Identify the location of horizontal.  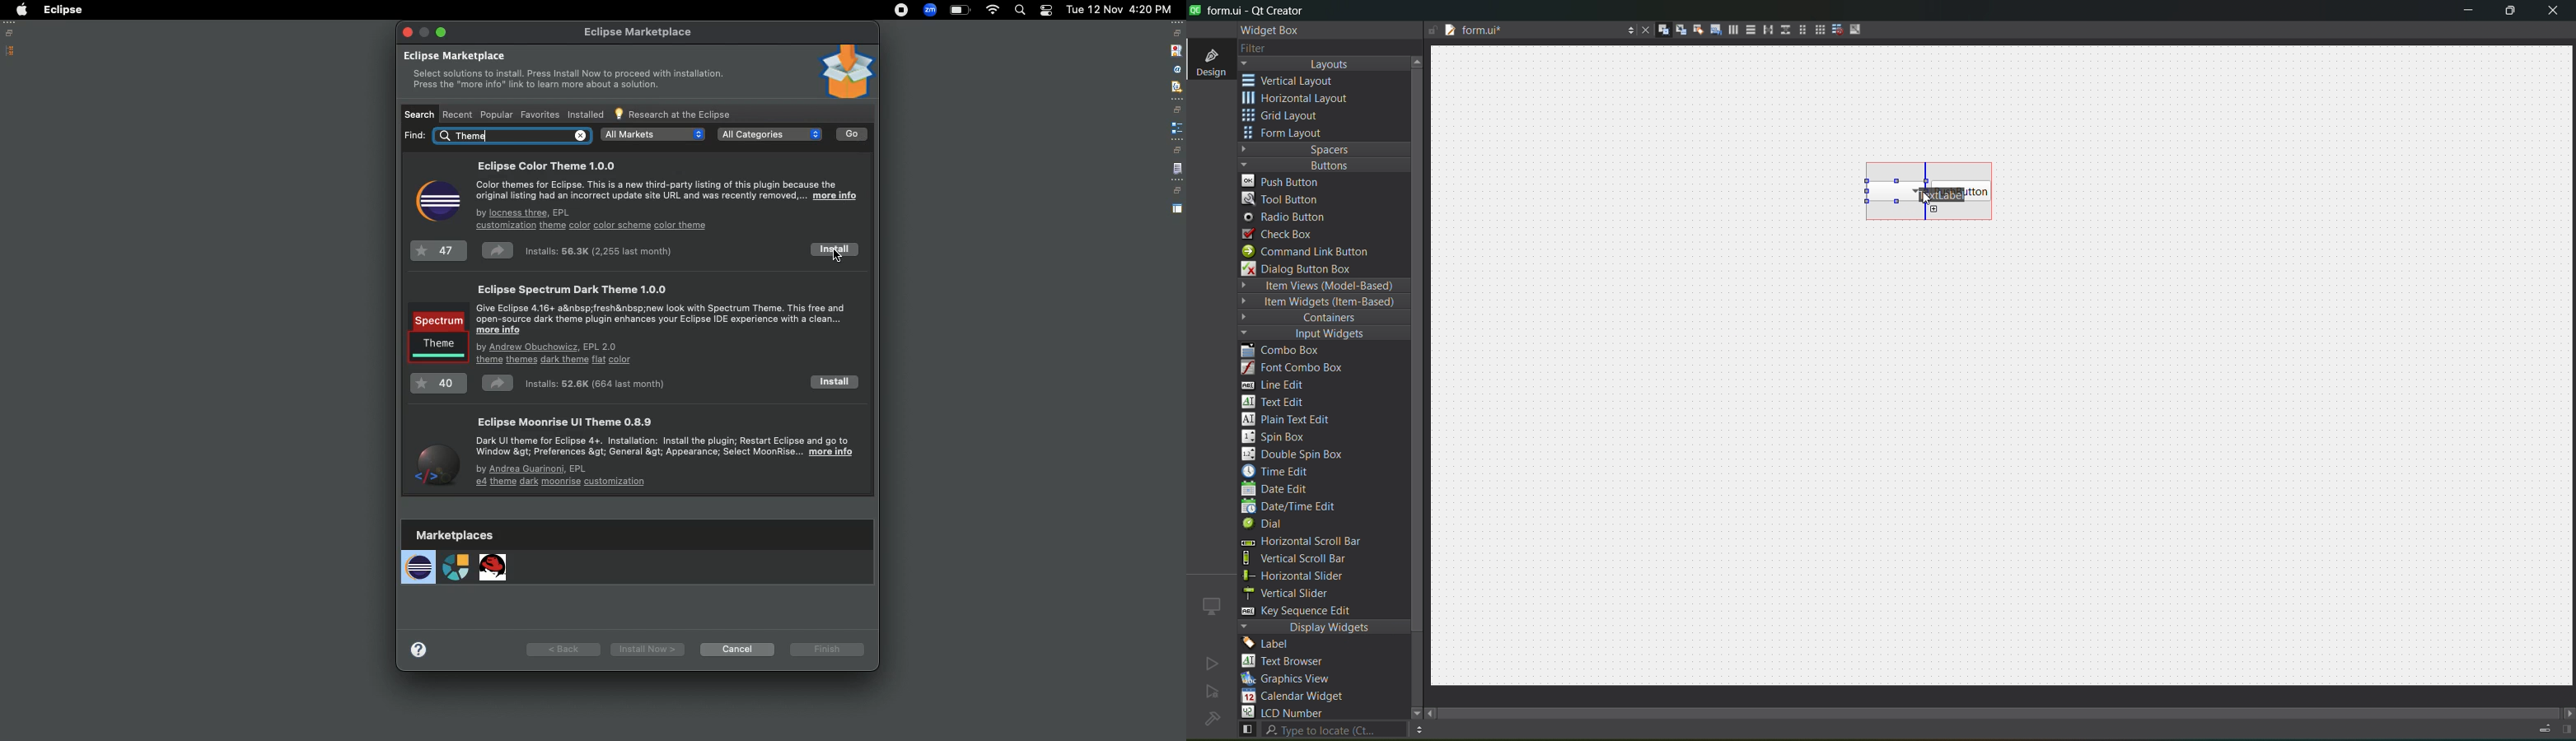
(1298, 101).